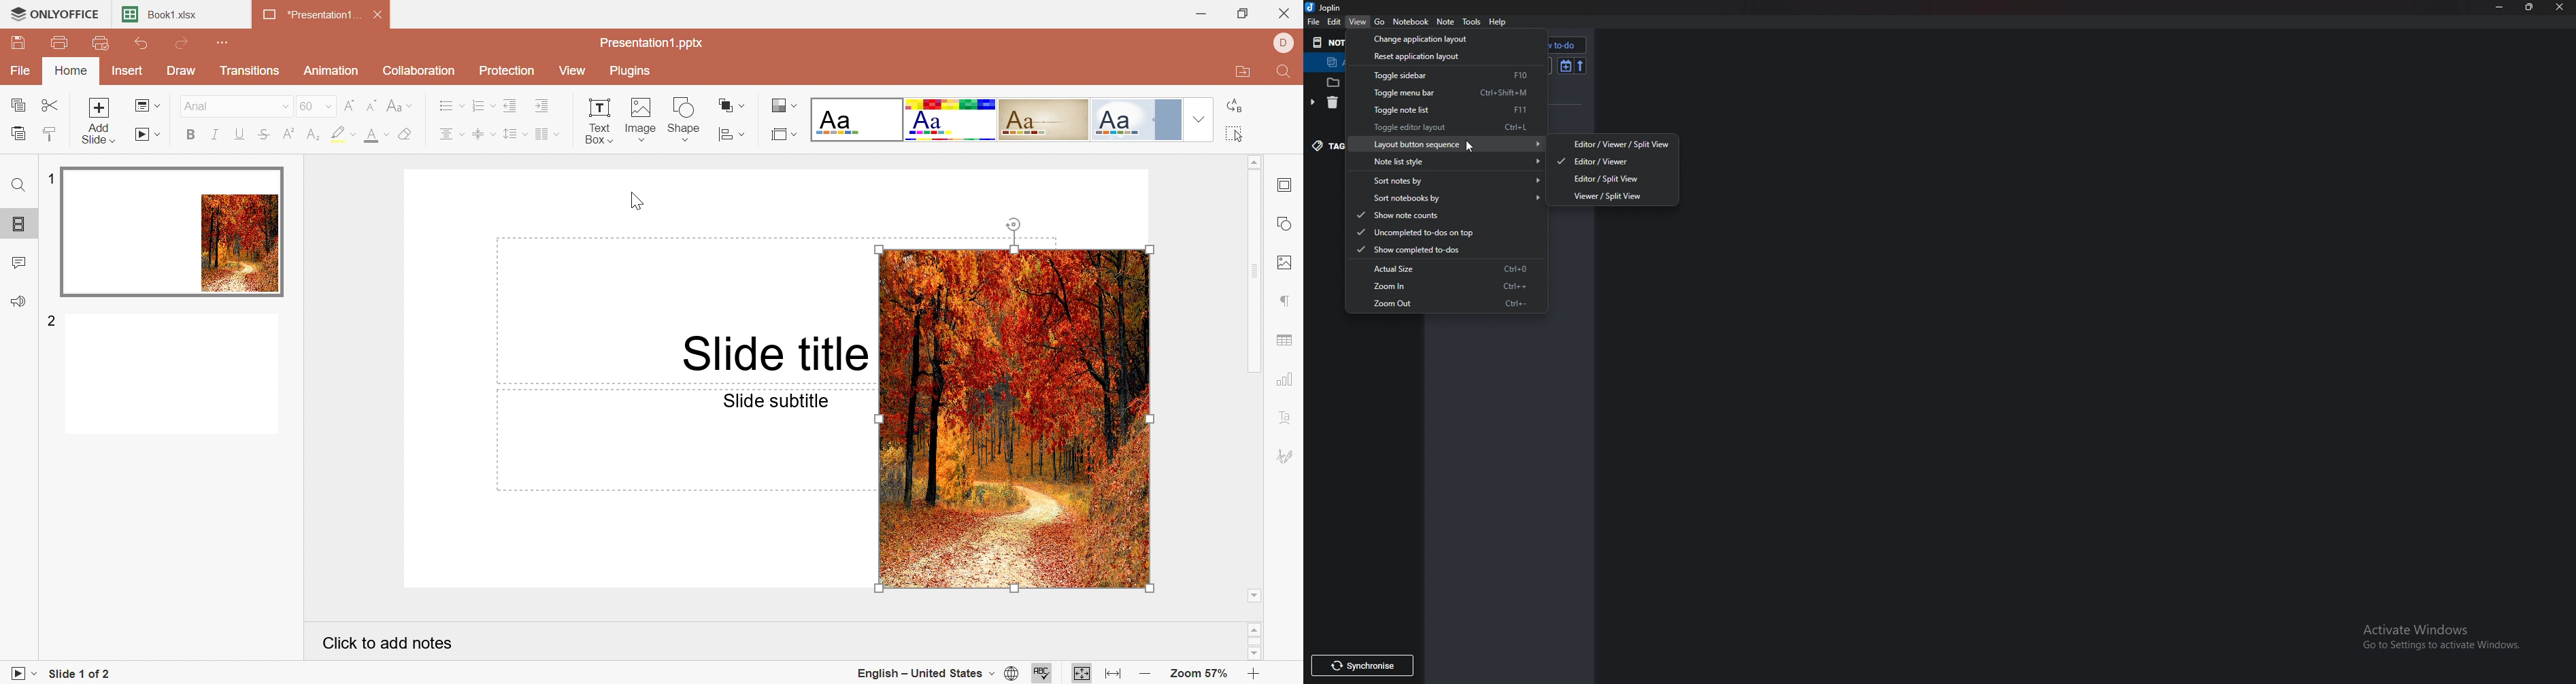 The image size is (2576, 700). What do you see at coordinates (1580, 66) in the screenshot?
I see `Reverse sort order` at bounding box center [1580, 66].